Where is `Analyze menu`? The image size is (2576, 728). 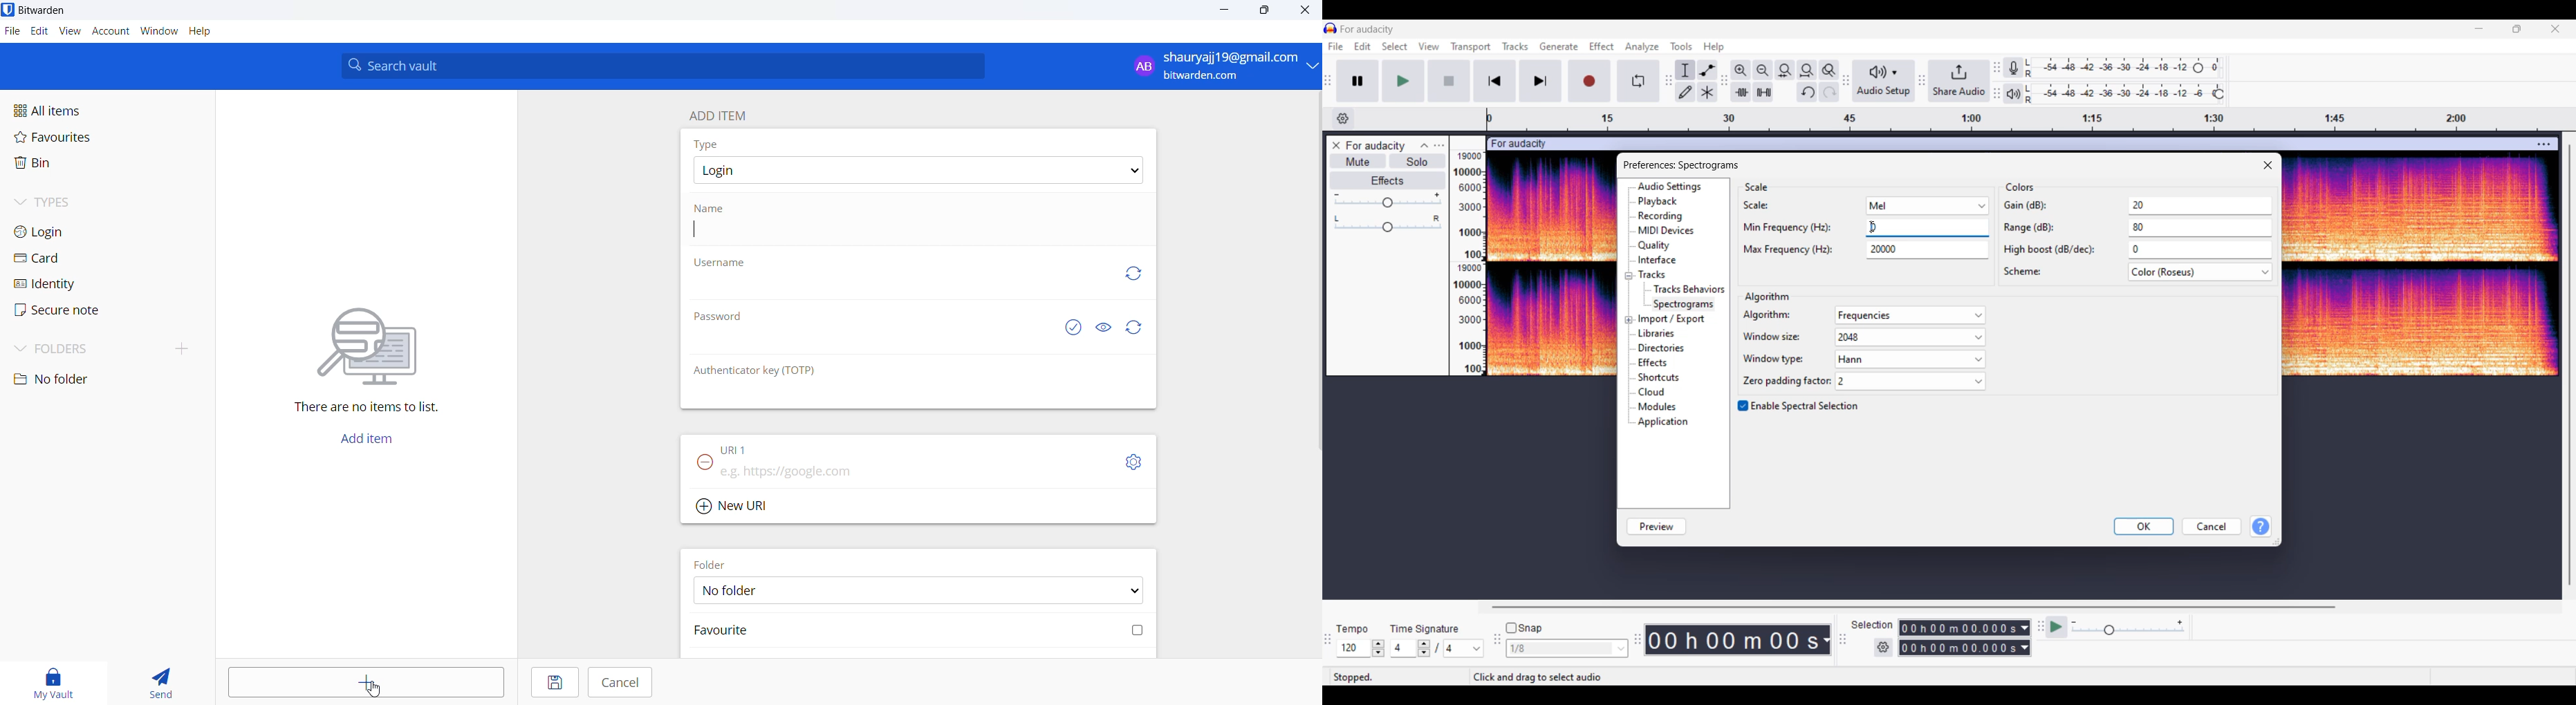
Analyze menu is located at coordinates (1642, 48).